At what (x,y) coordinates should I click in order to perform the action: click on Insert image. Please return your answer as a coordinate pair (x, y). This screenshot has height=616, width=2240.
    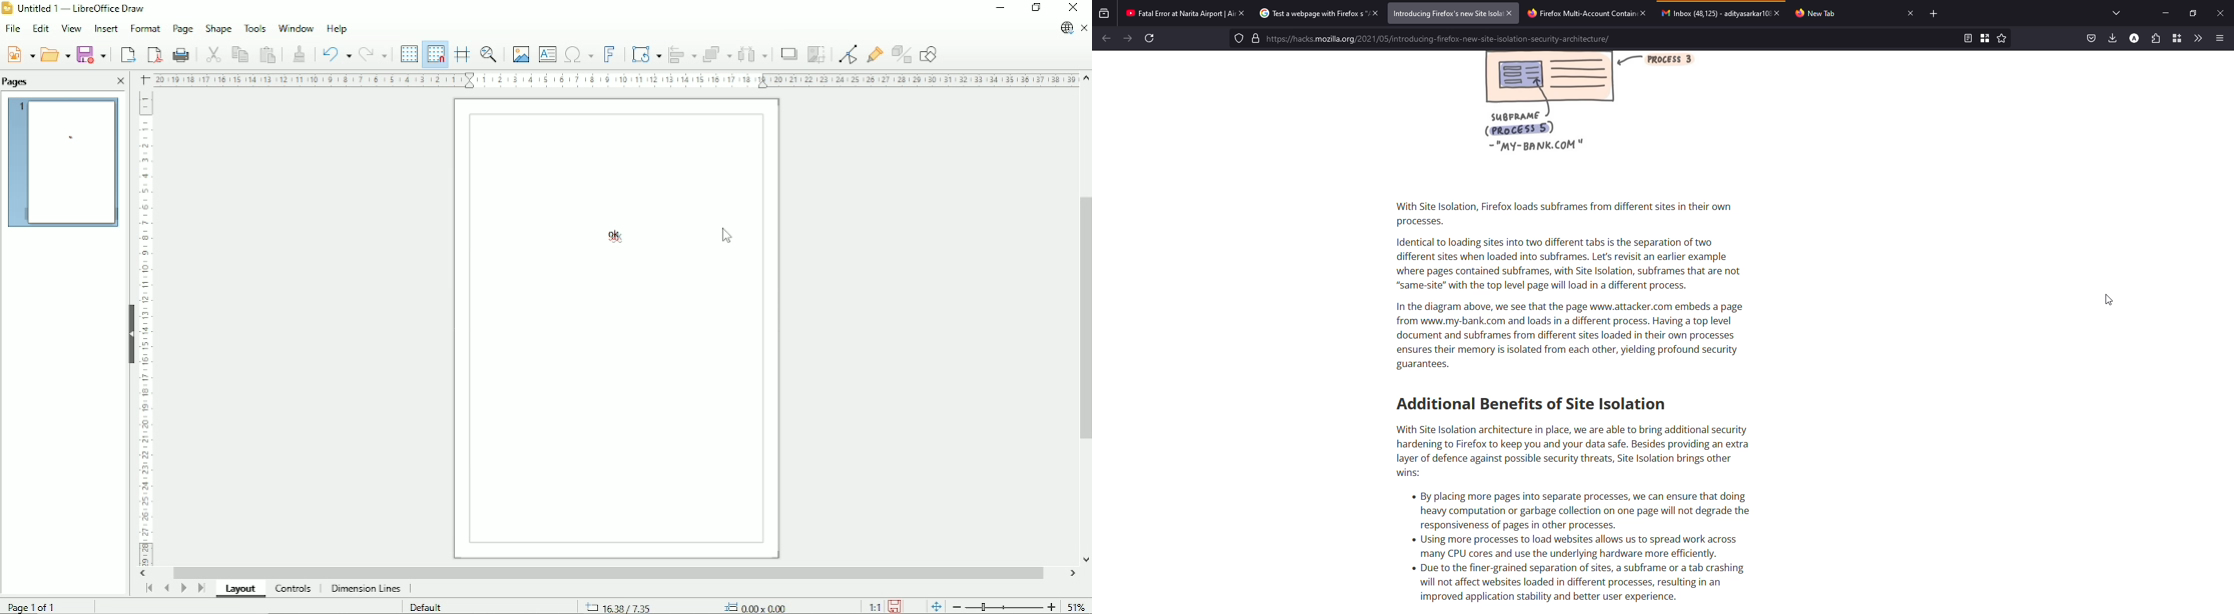
    Looking at the image, I should click on (519, 53).